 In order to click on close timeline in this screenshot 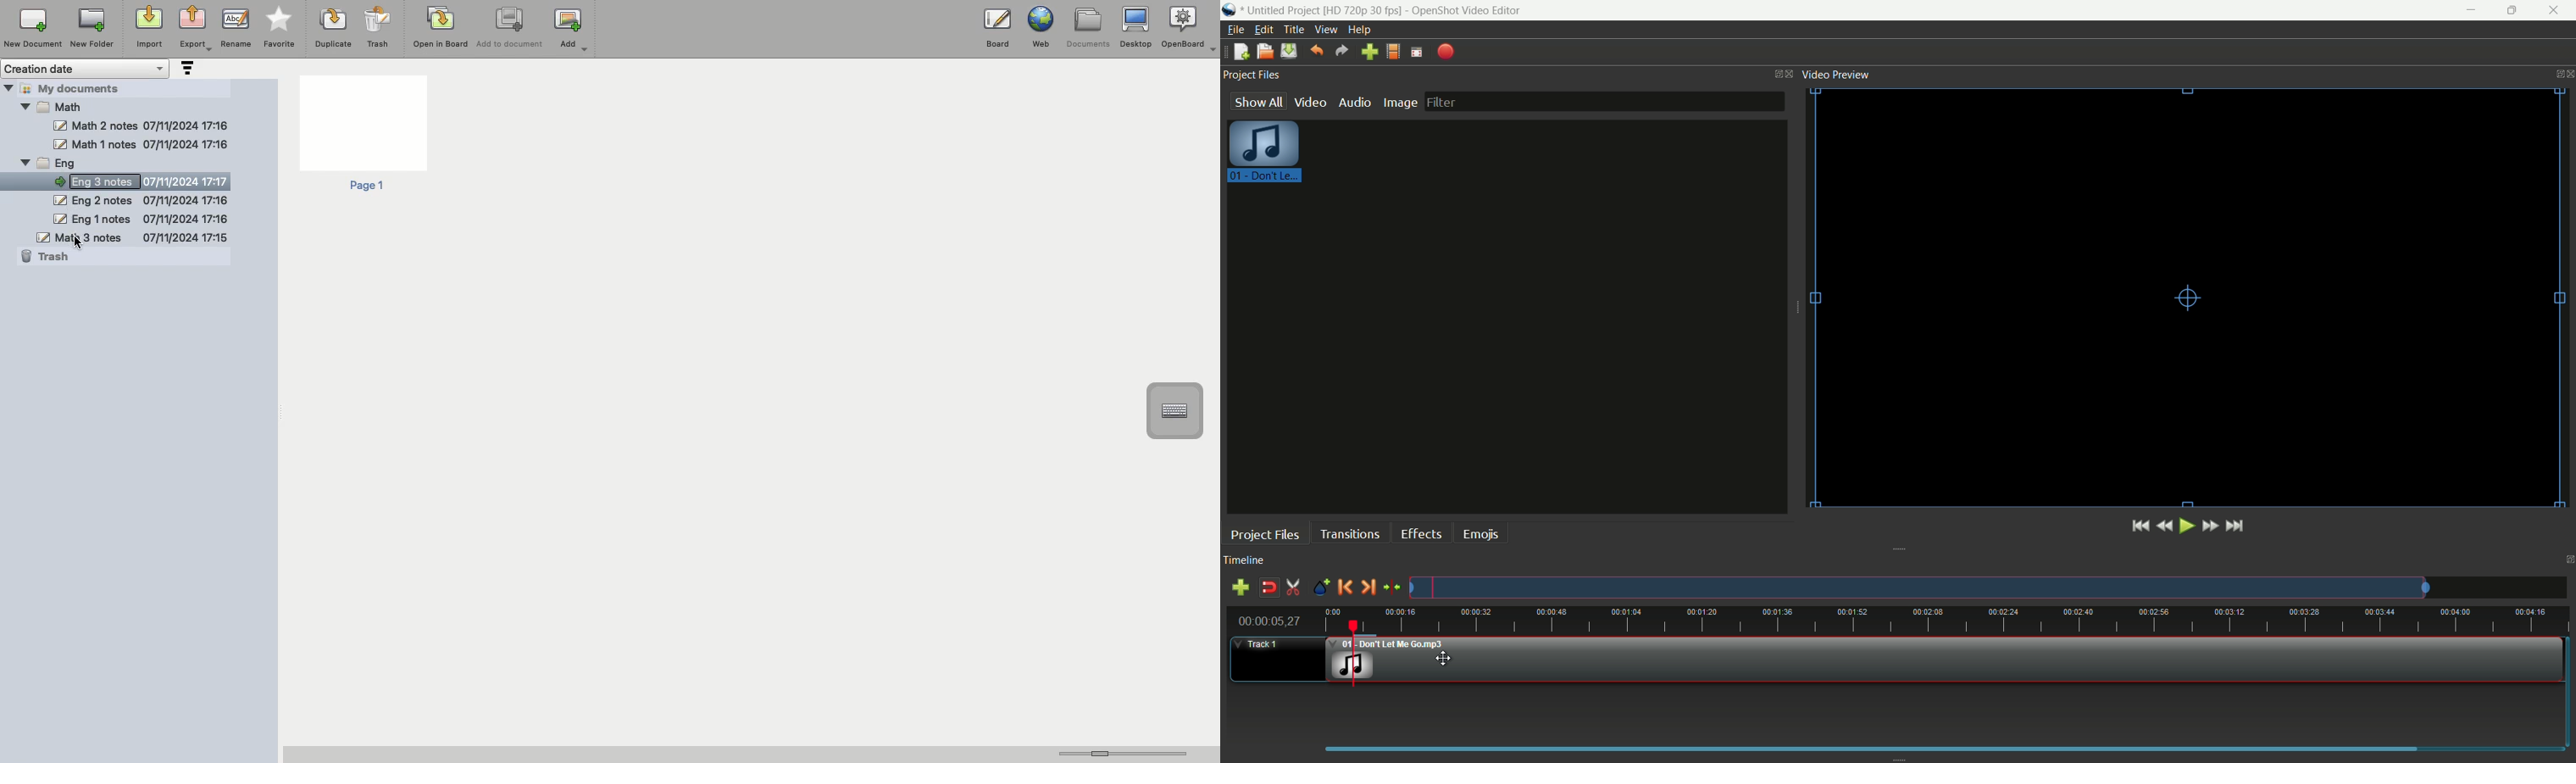, I will do `click(2568, 562)`.